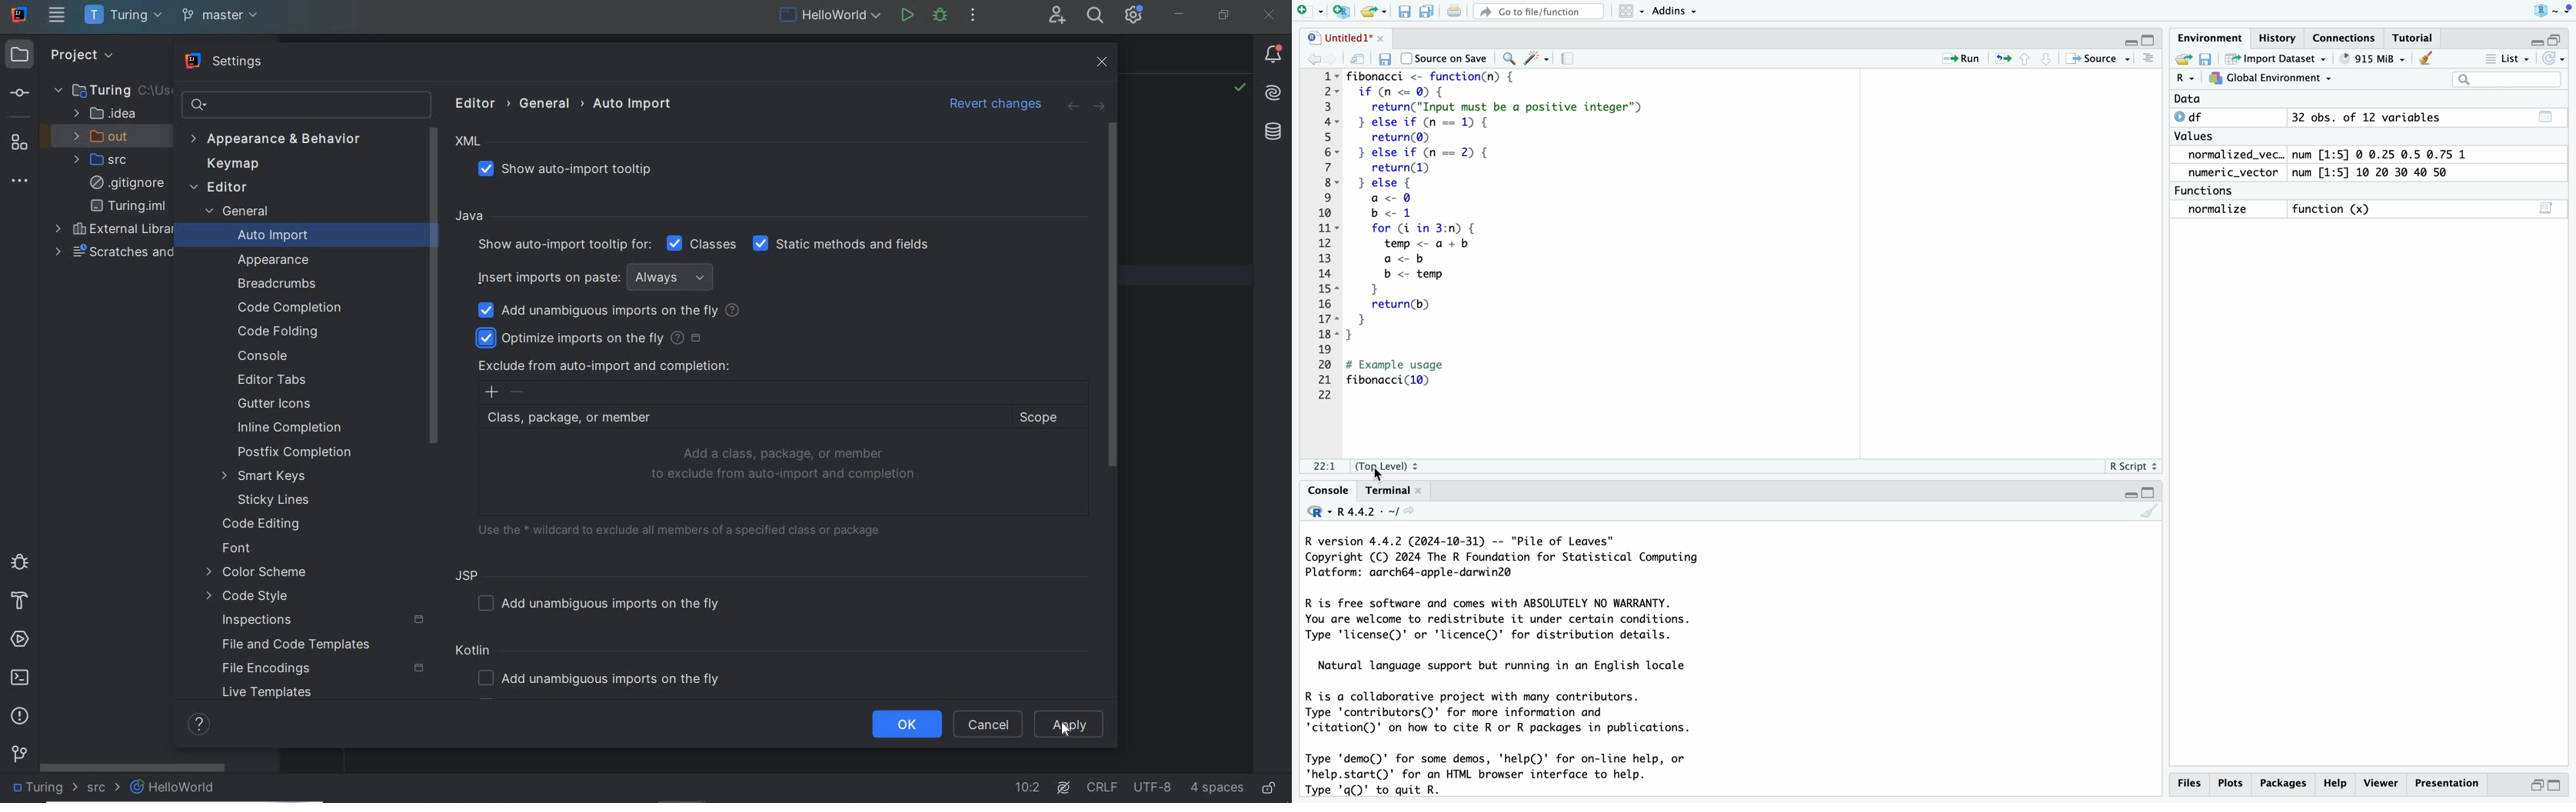  I want to click on search field, so click(2511, 80).